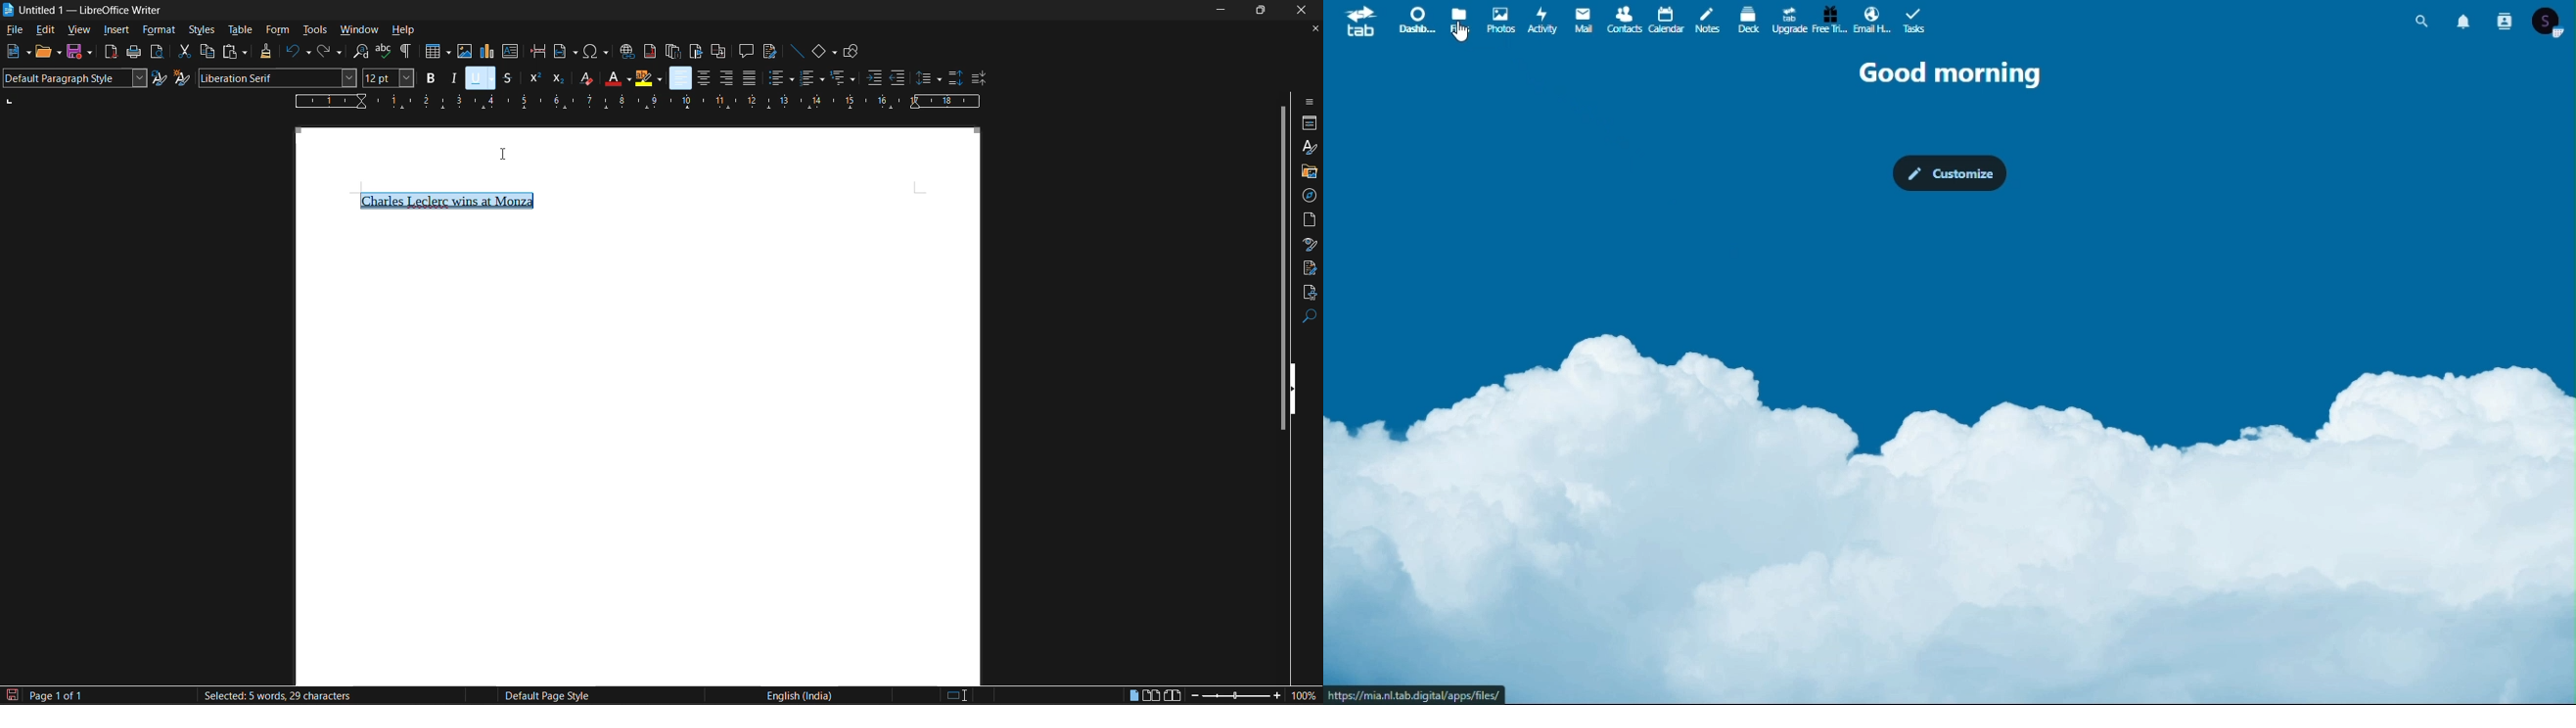  Describe the element at coordinates (388, 77) in the screenshot. I see `font size` at that location.